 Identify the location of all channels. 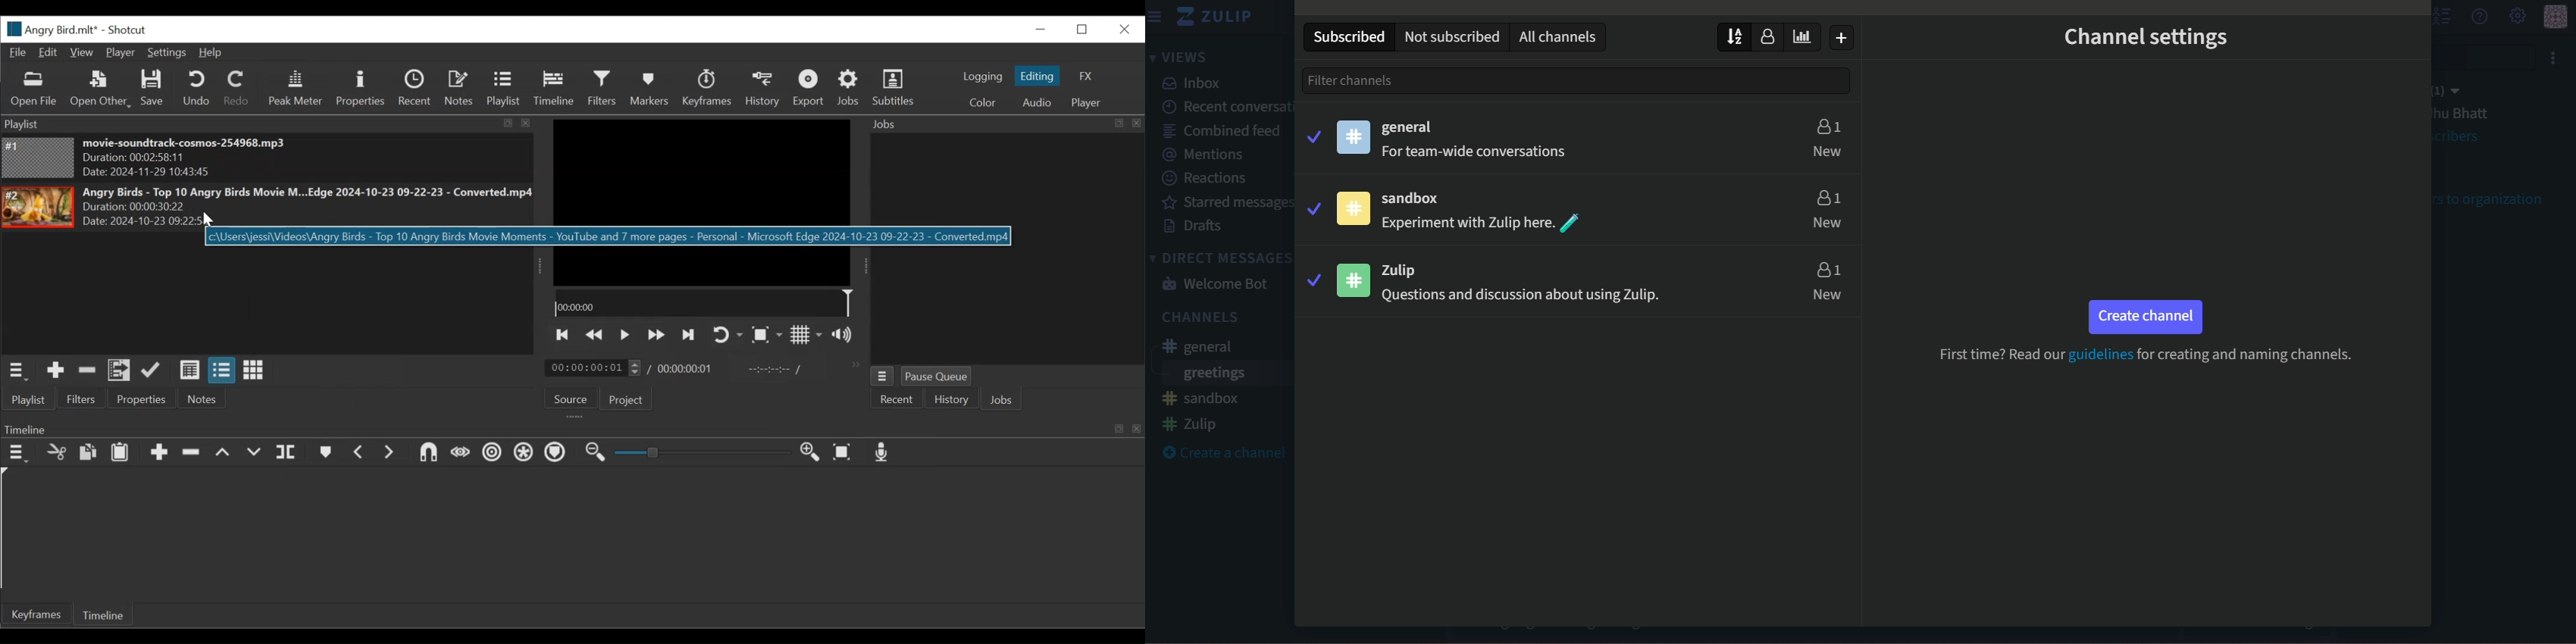
(1558, 35).